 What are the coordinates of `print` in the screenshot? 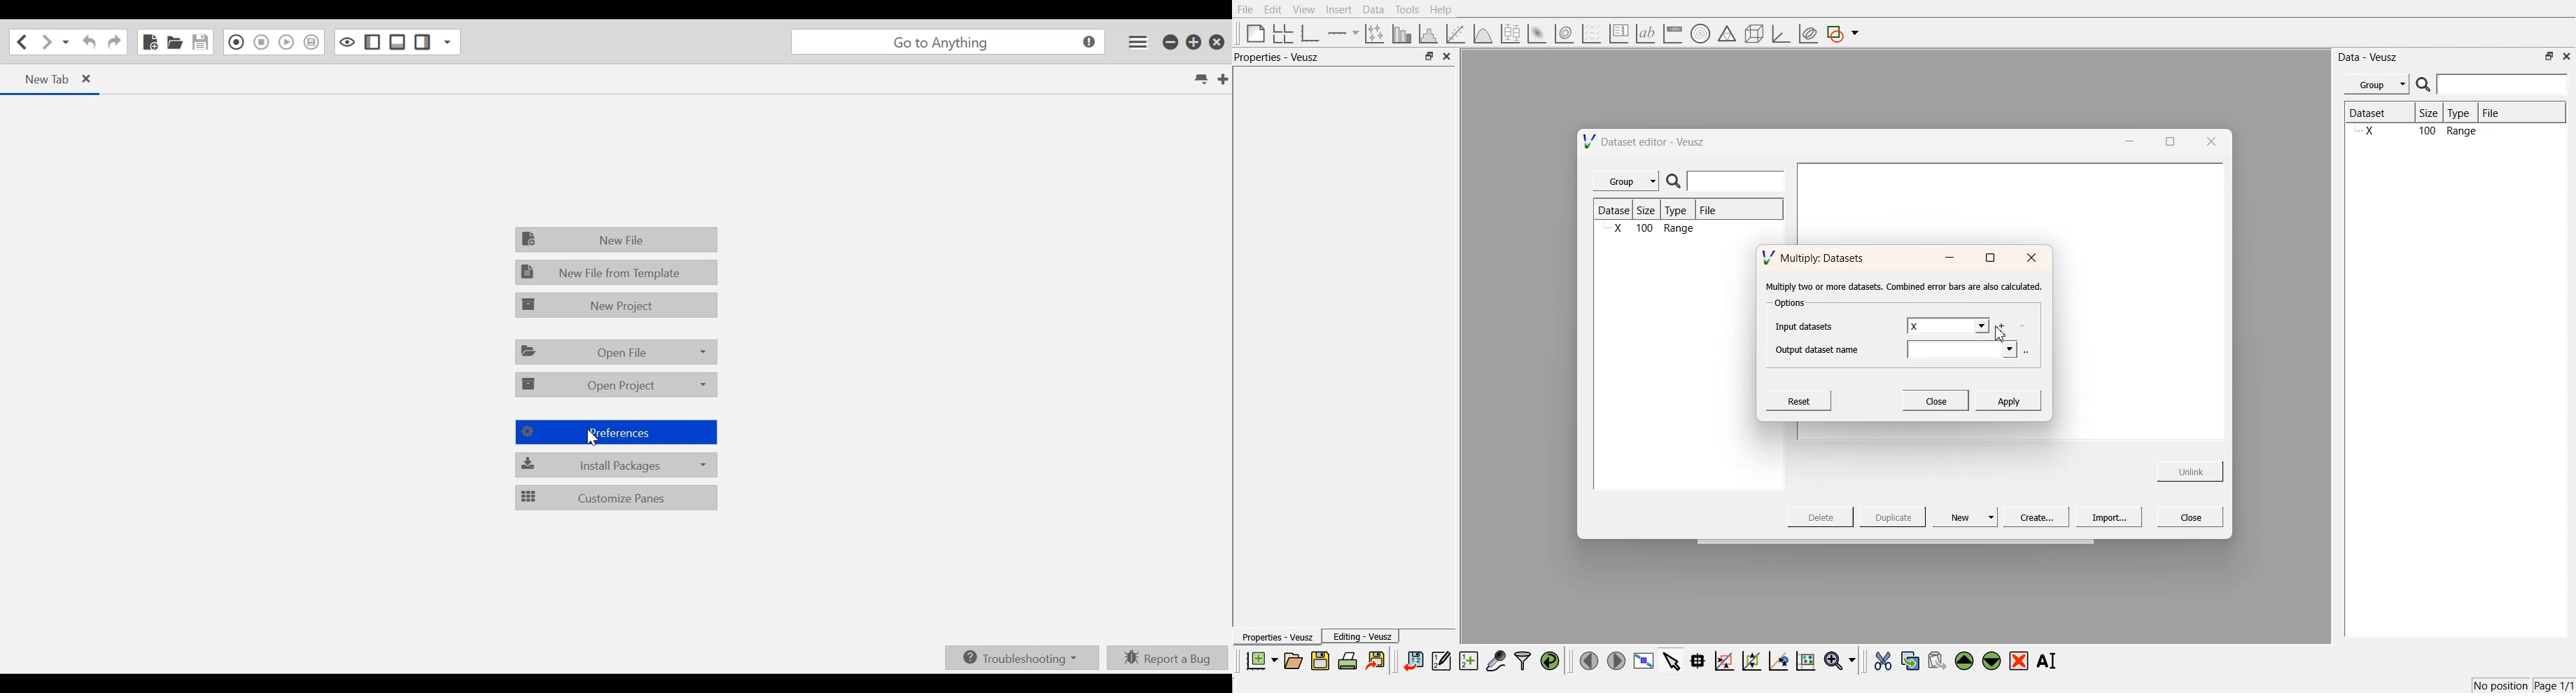 It's located at (1351, 660).